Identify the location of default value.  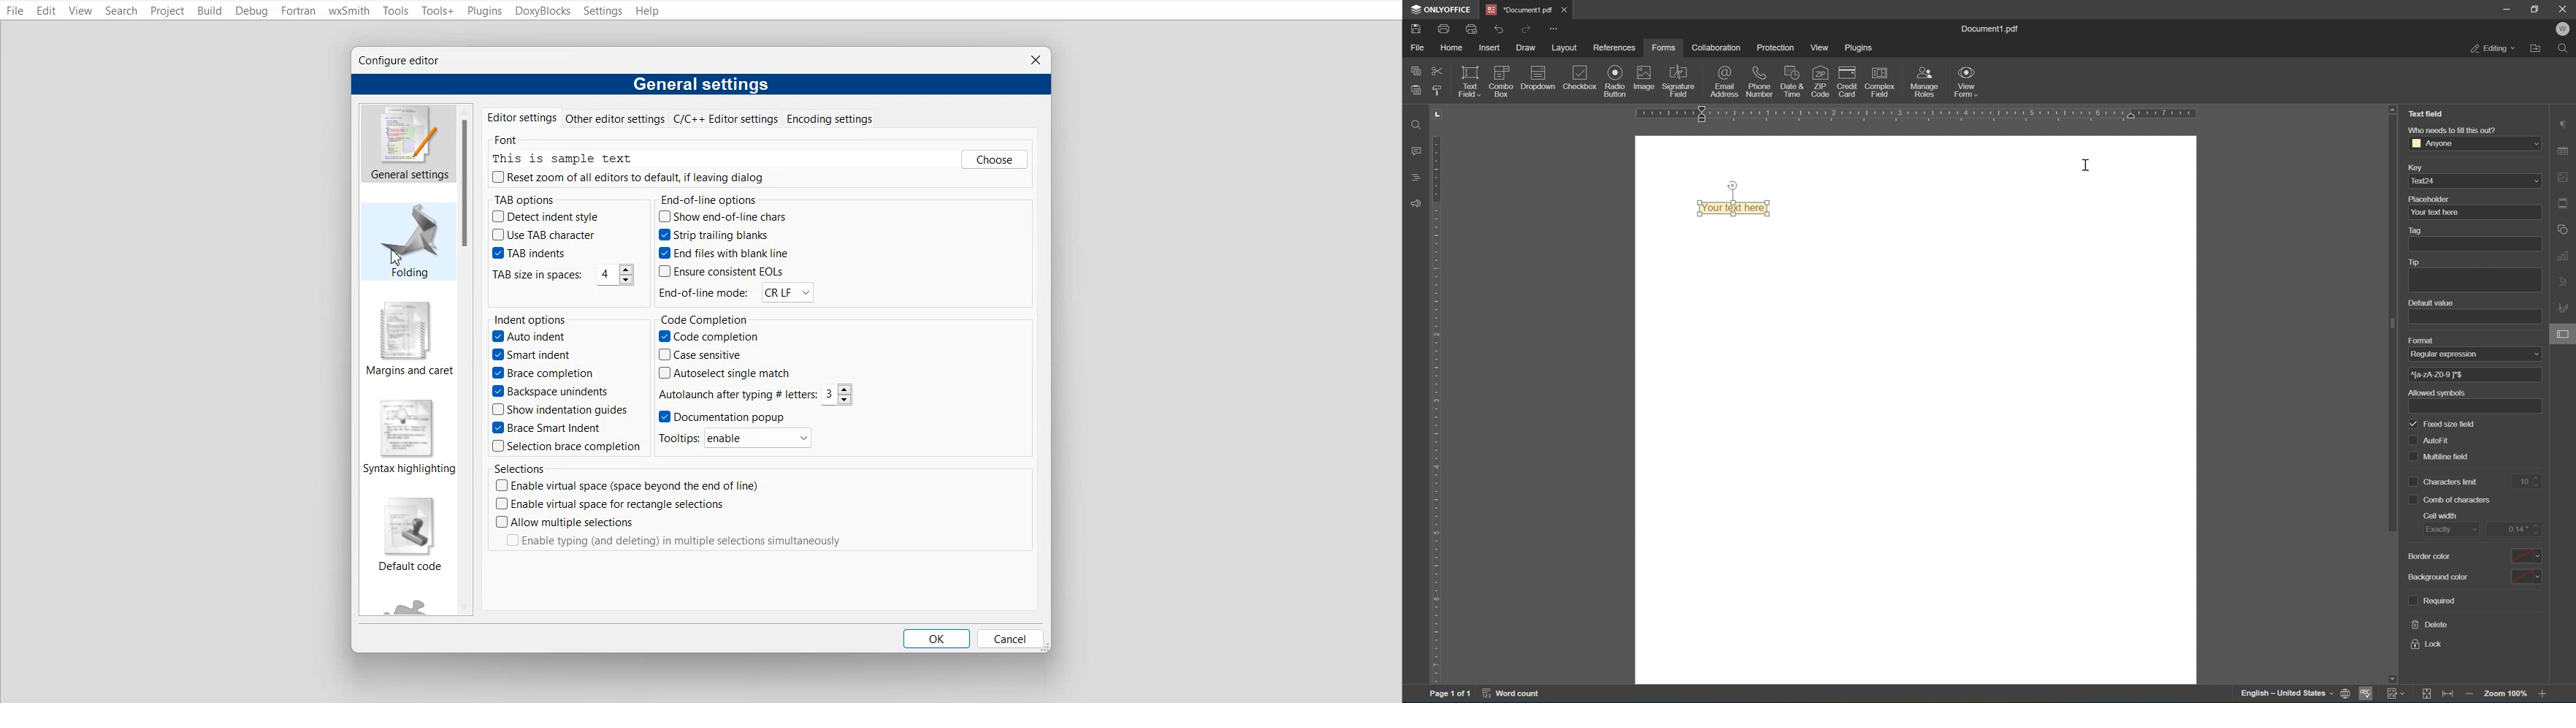
(2431, 303).